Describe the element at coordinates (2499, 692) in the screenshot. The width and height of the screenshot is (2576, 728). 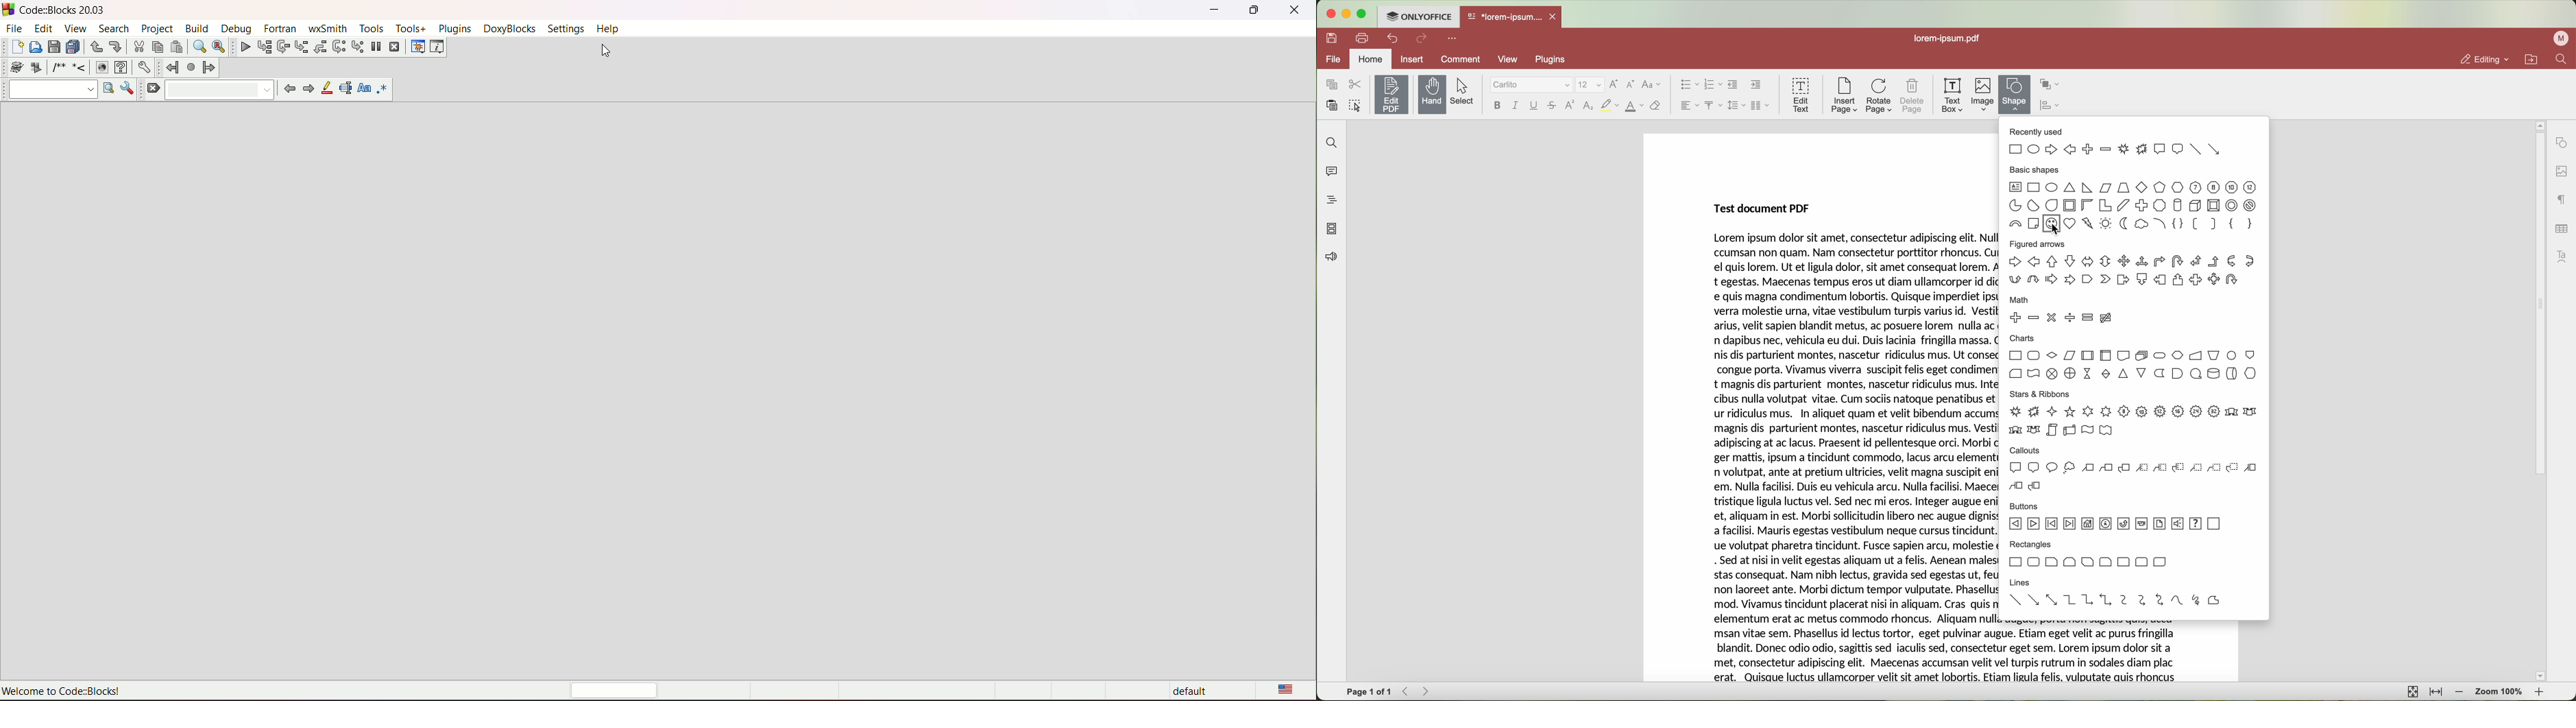
I see `zoom 100%` at that location.